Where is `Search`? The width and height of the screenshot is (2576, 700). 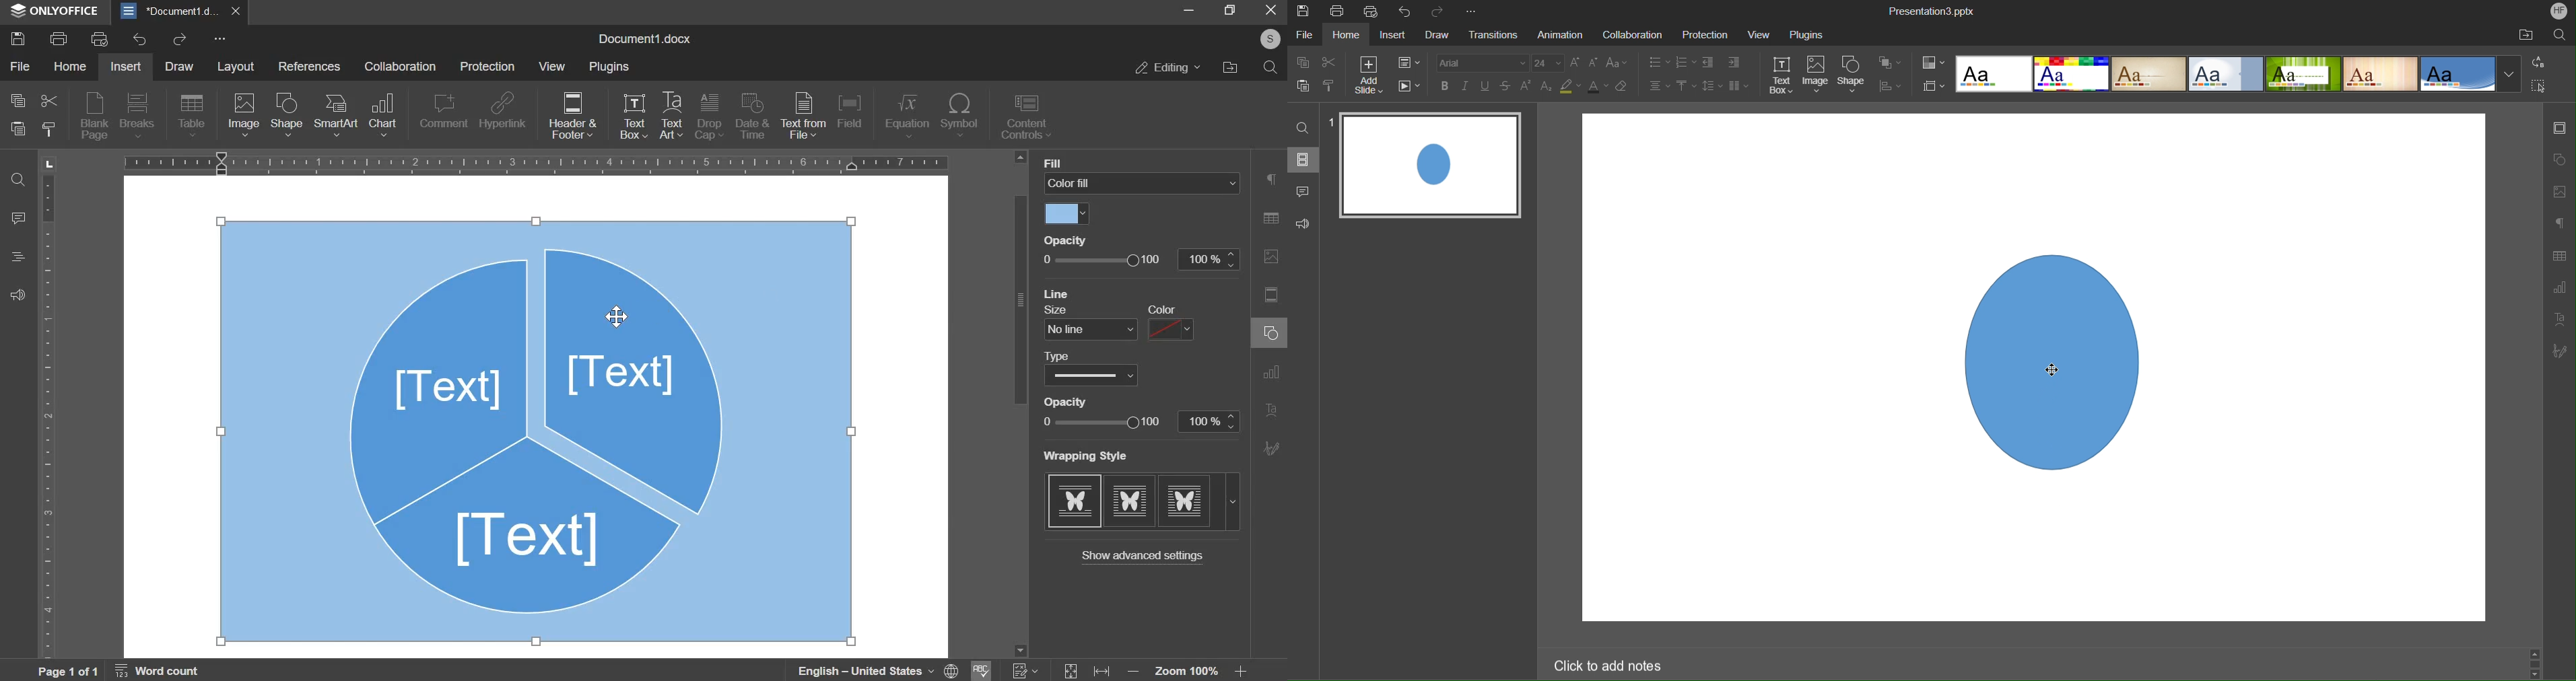 Search is located at coordinates (2560, 36).